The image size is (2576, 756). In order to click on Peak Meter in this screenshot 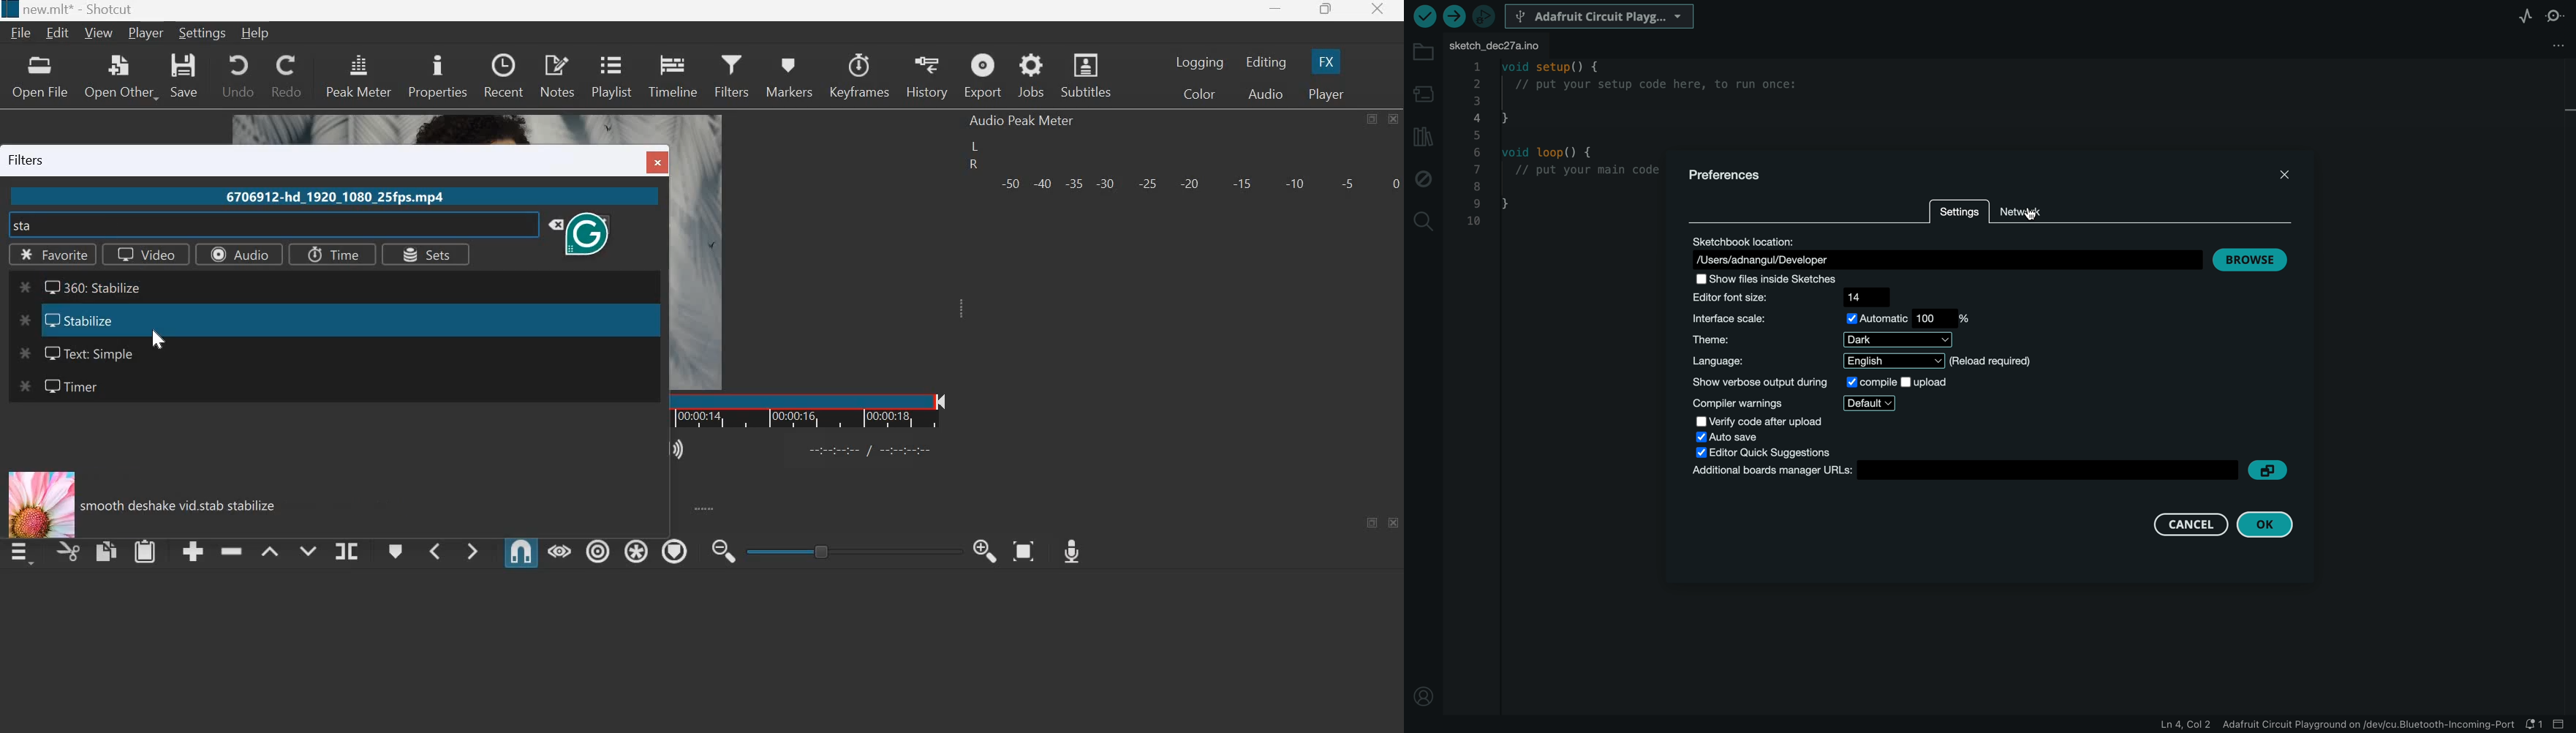, I will do `click(359, 75)`.